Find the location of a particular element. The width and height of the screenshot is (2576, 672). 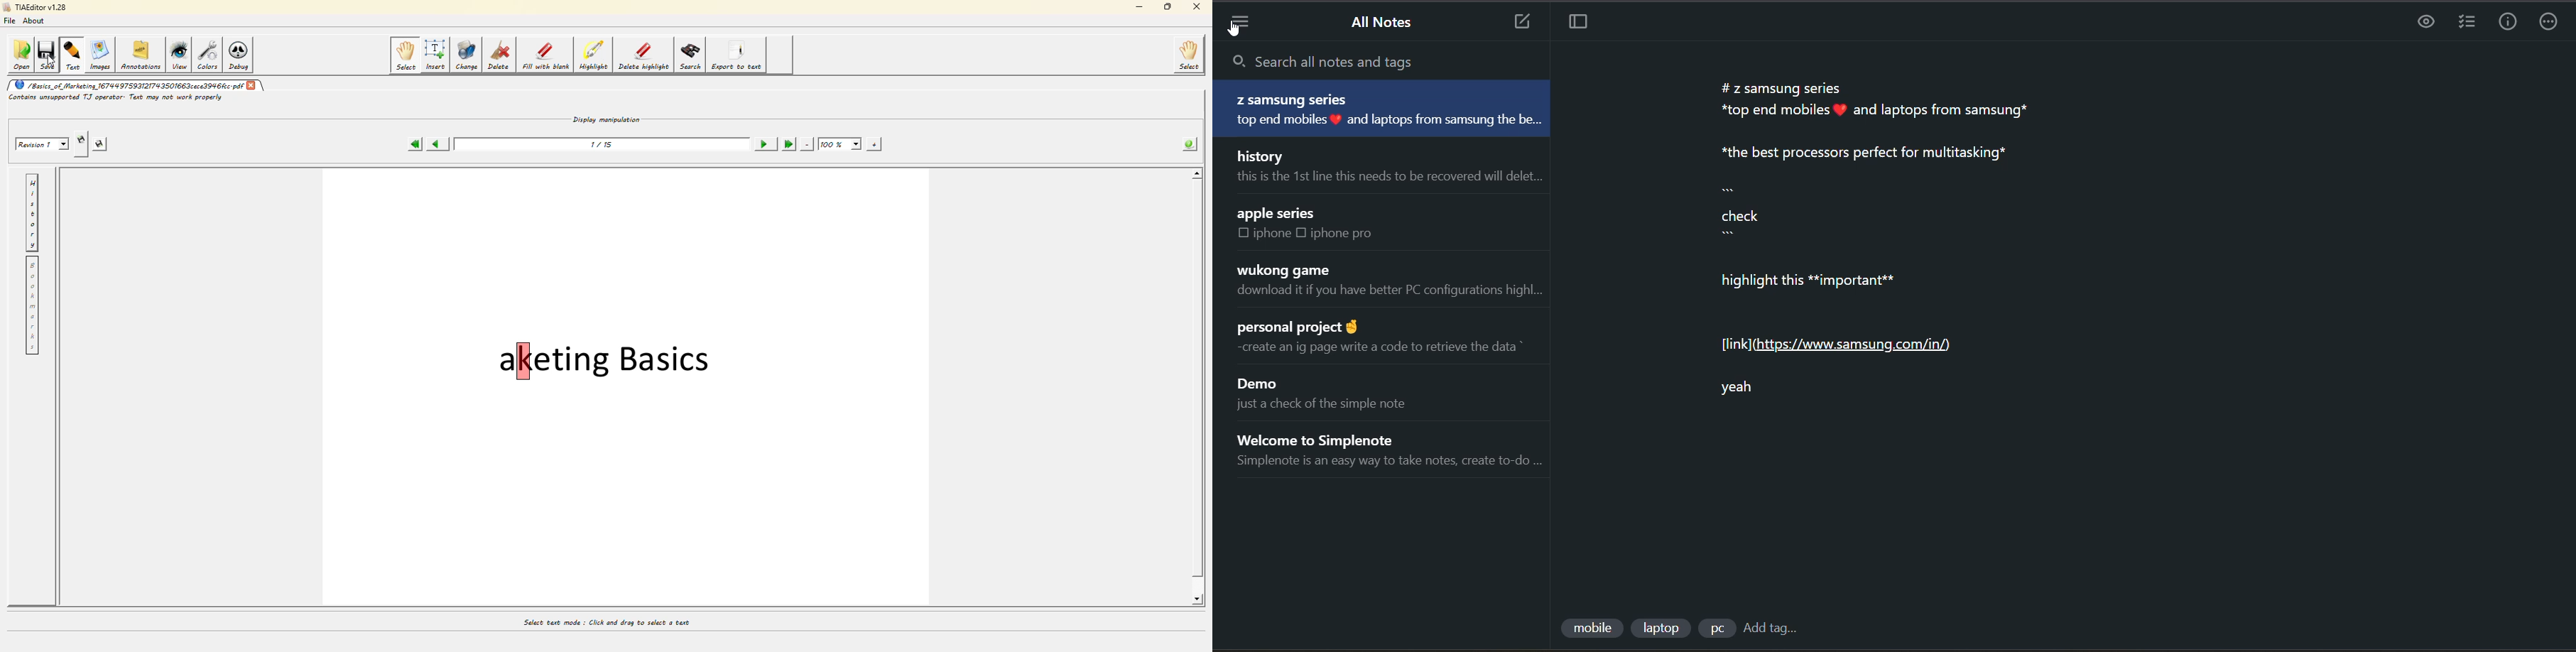

toggle focus mode is located at coordinates (1579, 23).